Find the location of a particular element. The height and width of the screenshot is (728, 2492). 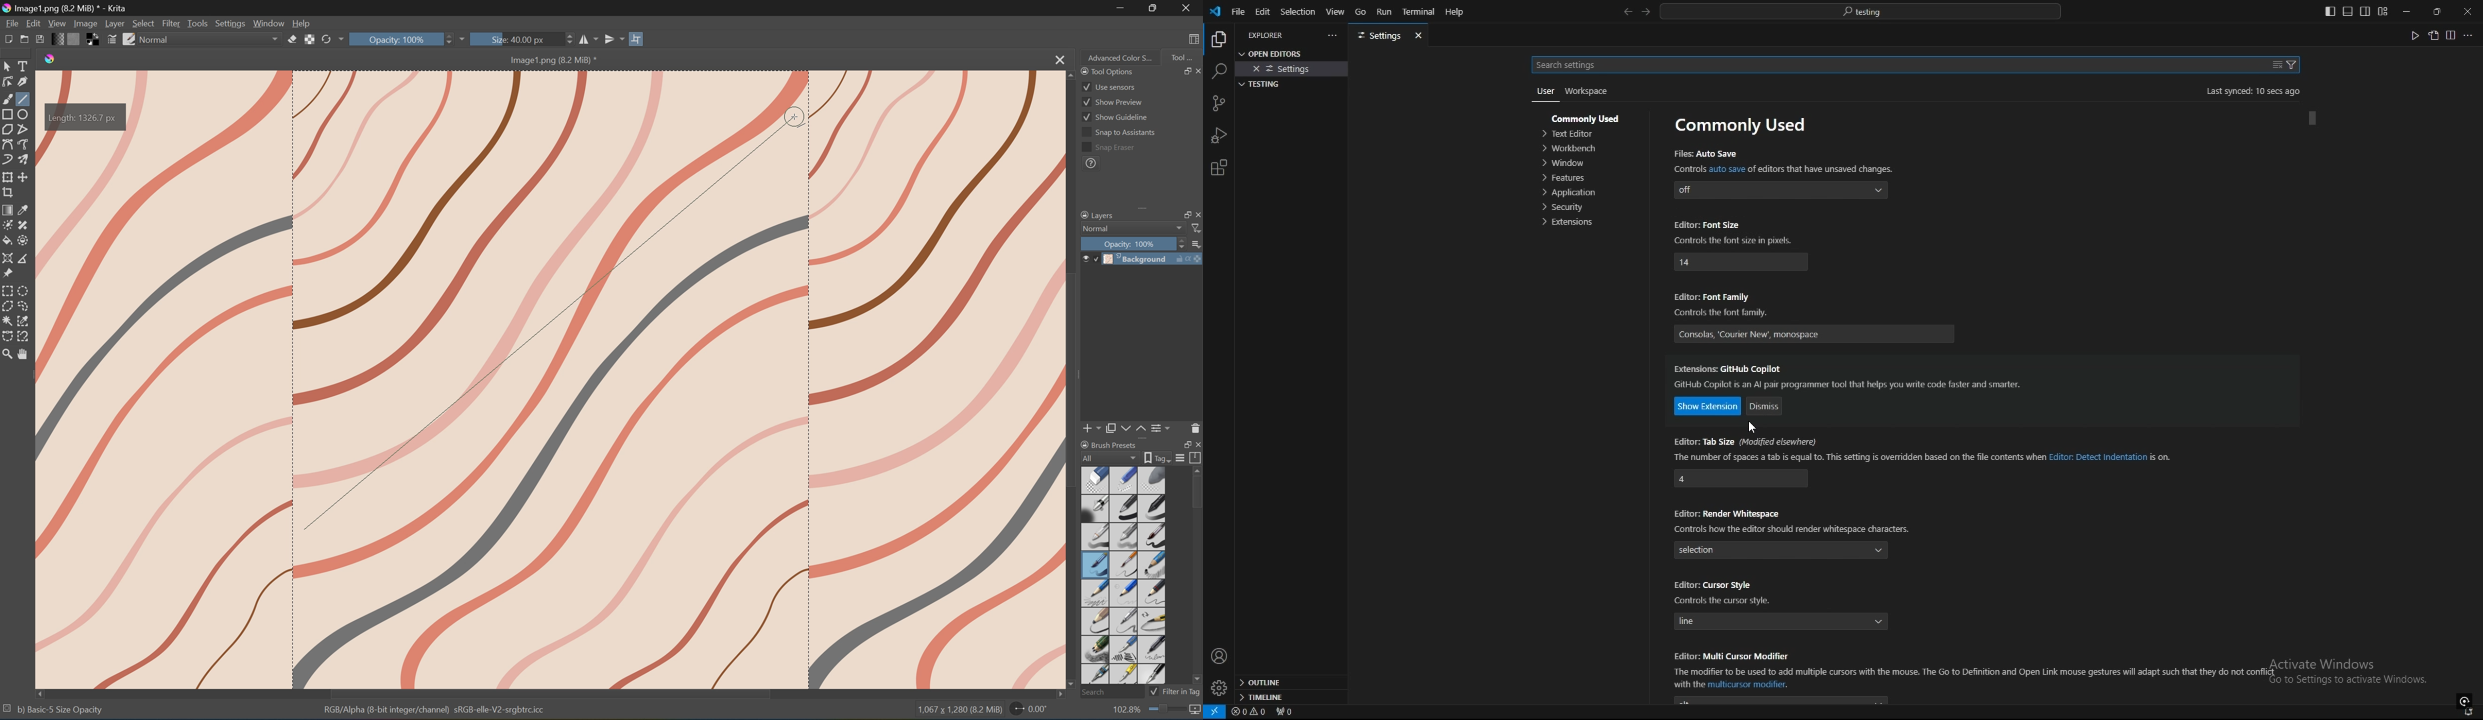

Filter is located at coordinates (1196, 229).